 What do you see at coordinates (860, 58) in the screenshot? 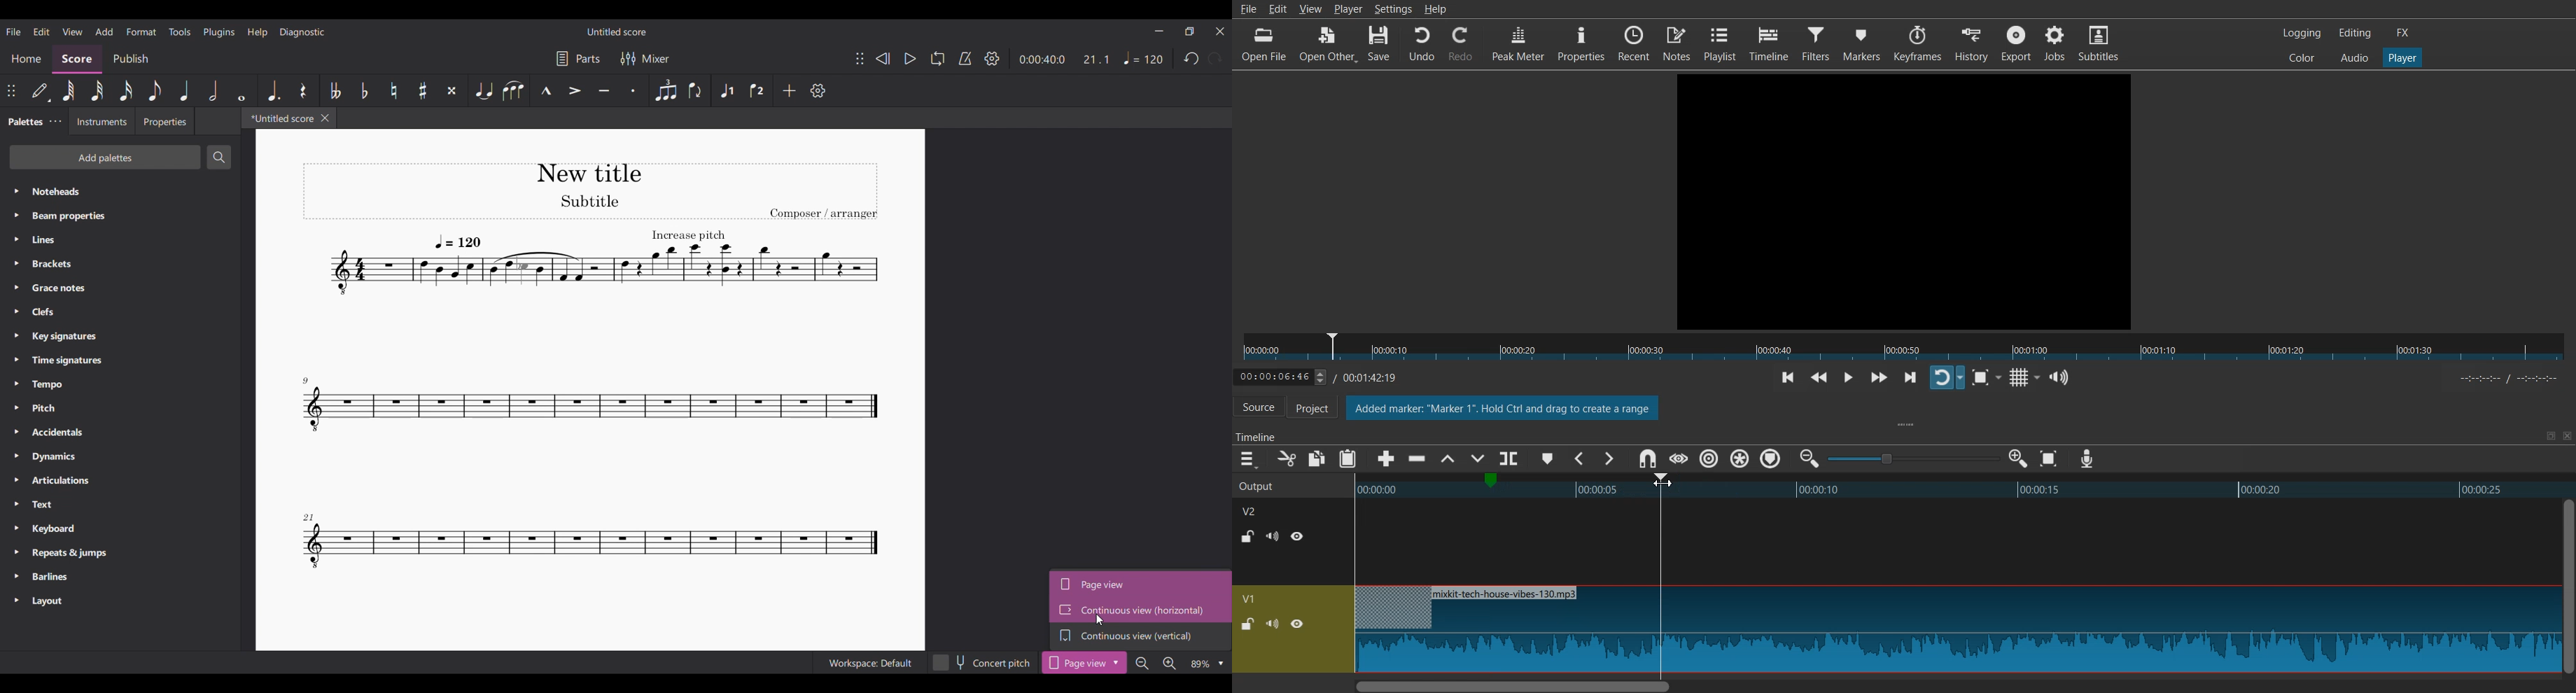
I see `Change position` at bounding box center [860, 58].